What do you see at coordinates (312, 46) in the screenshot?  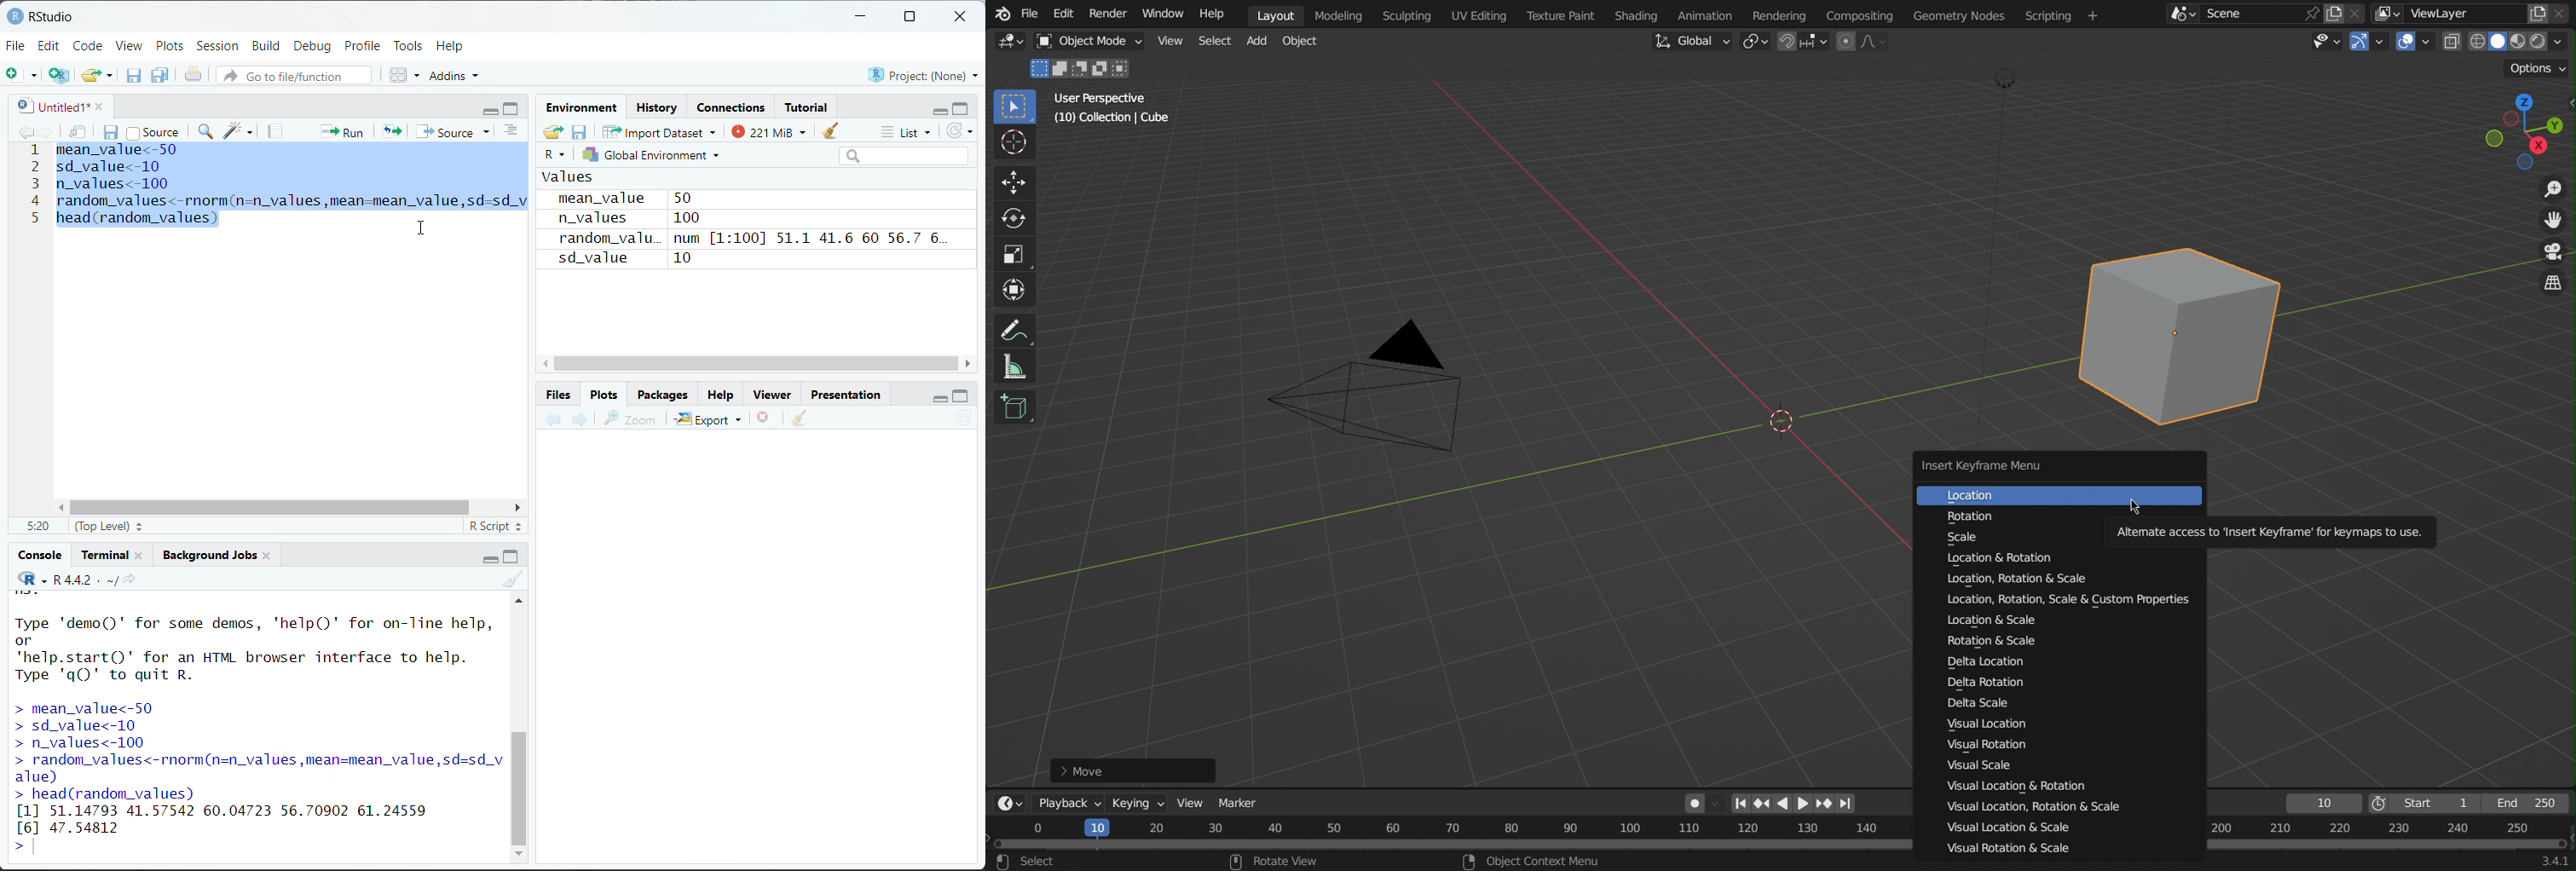 I see `Debug` at bounding box center [312, 46].